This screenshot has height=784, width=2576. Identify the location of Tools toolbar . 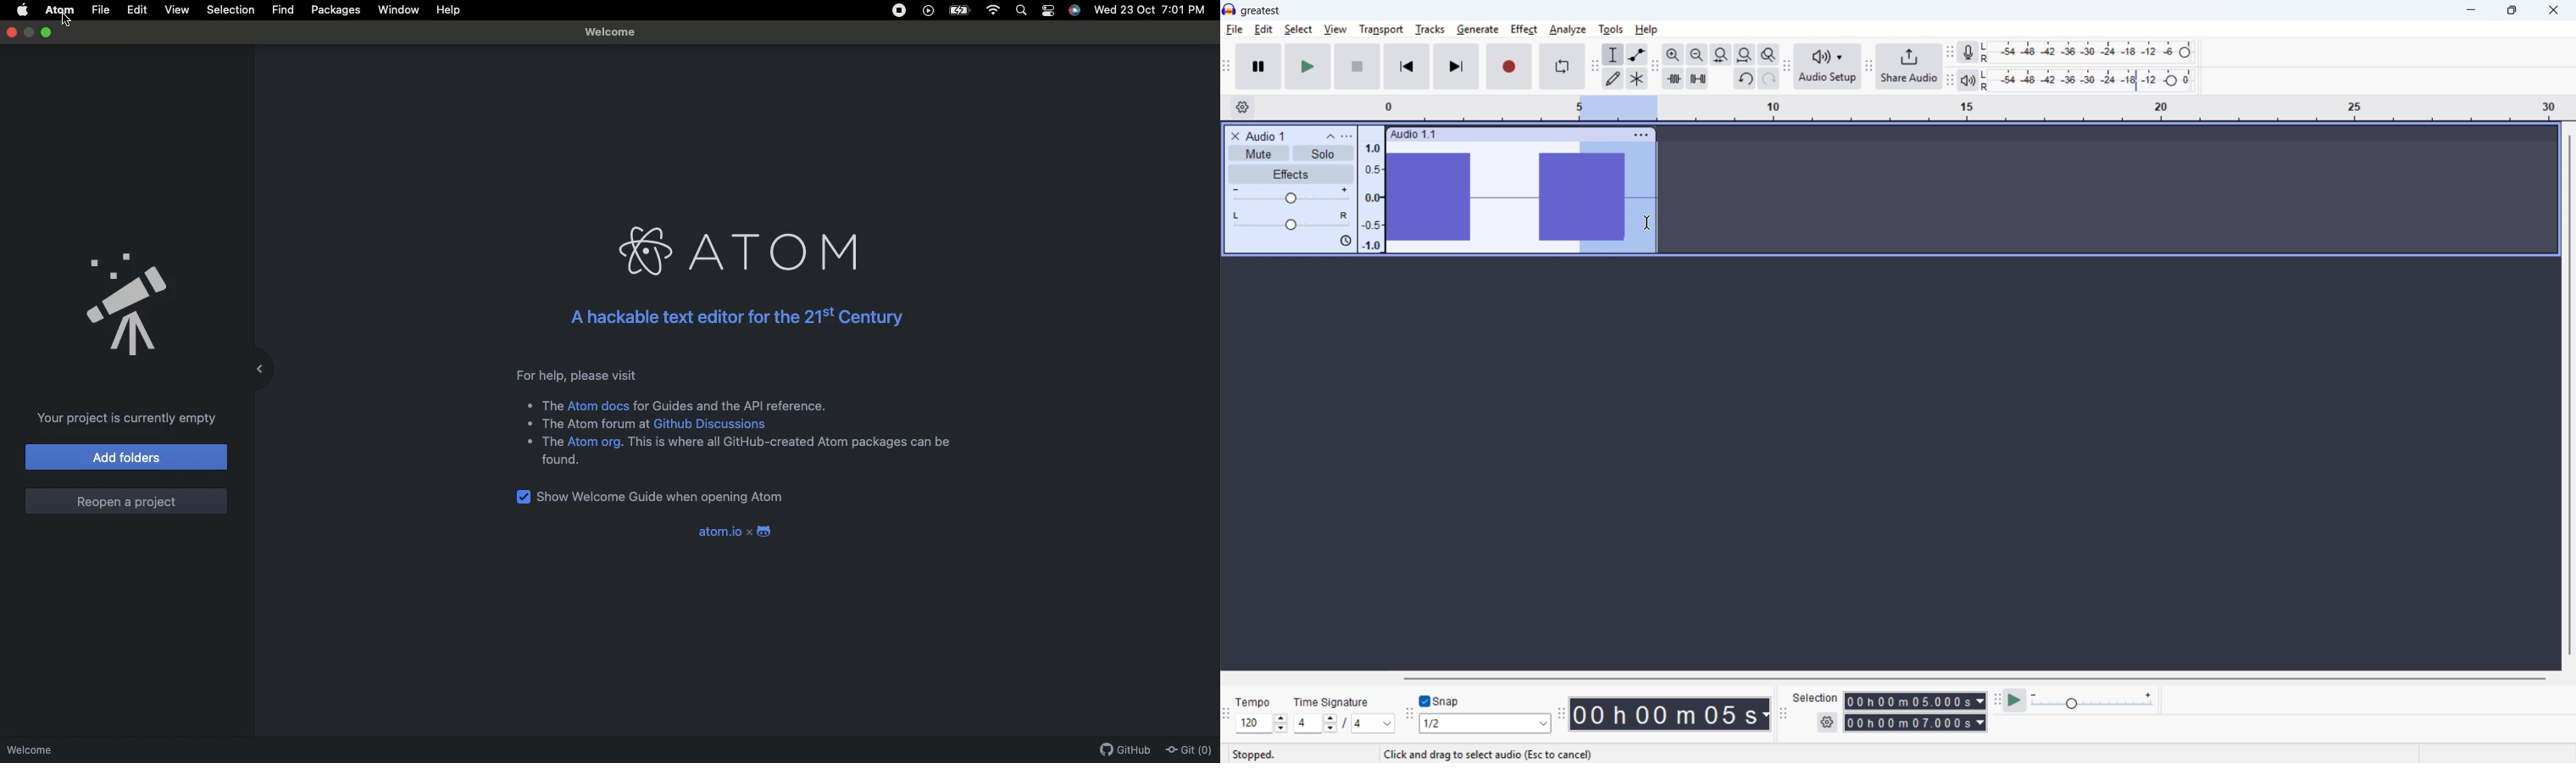
(1595, 66).